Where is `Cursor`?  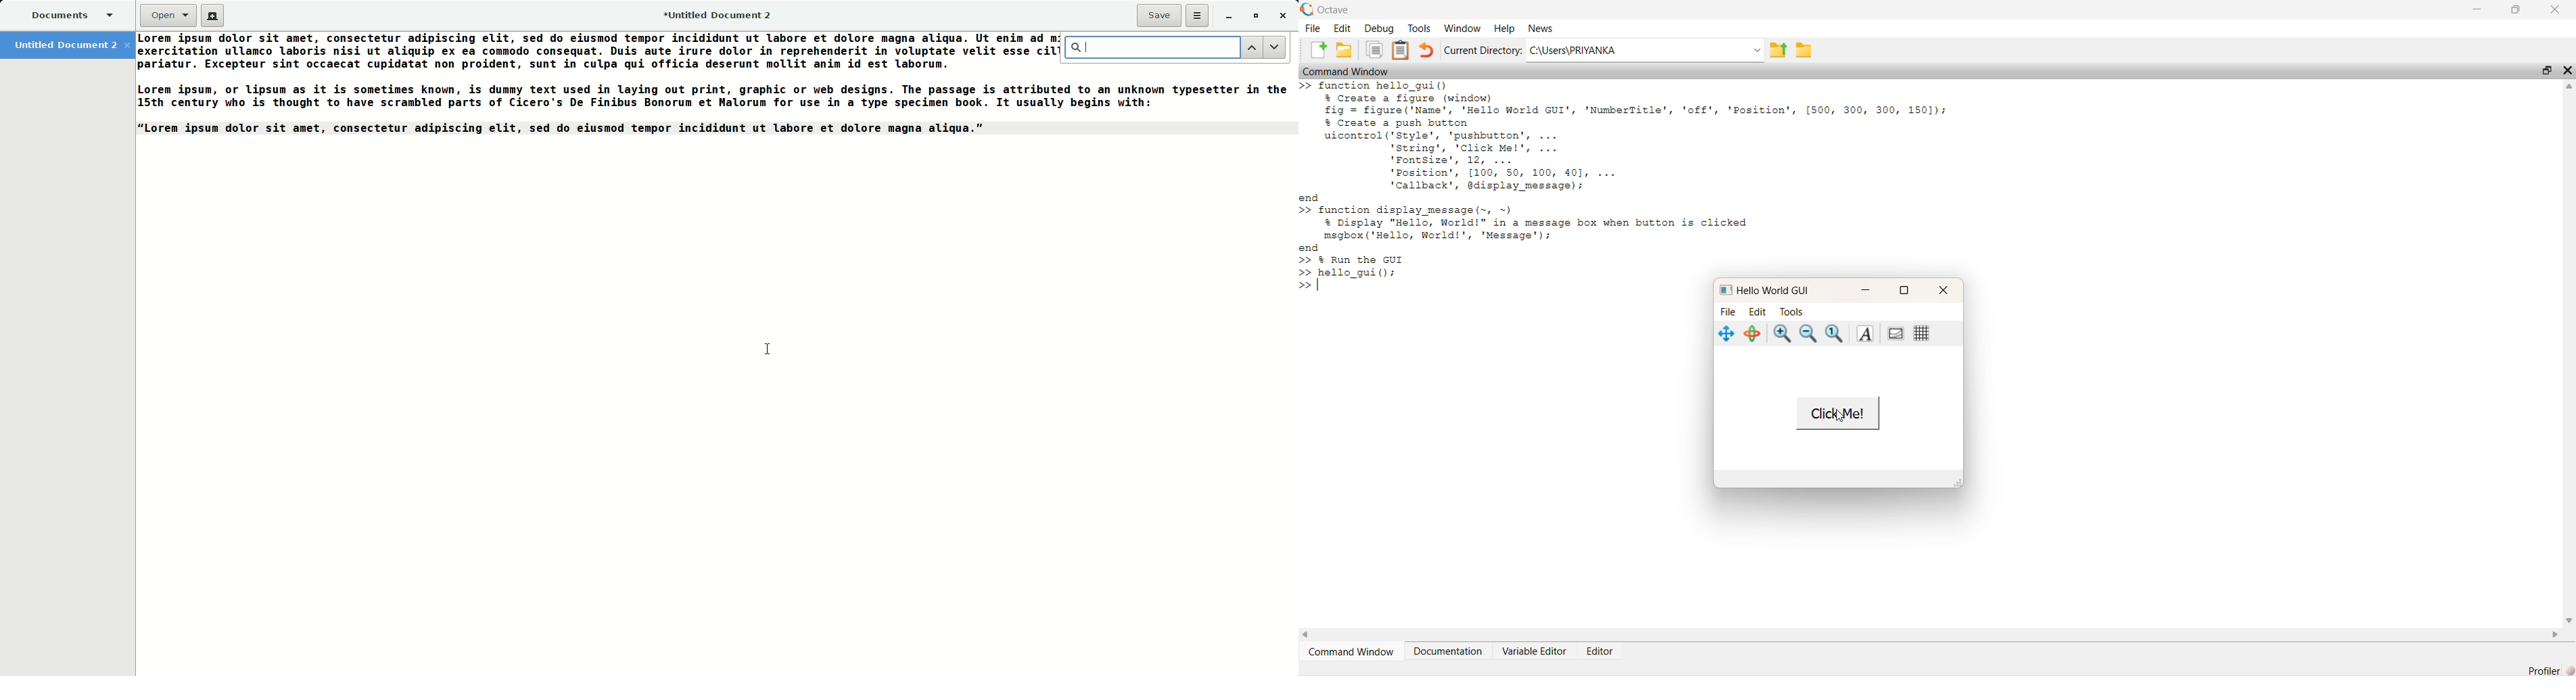 Cursor is located at coordinates (762, 348).